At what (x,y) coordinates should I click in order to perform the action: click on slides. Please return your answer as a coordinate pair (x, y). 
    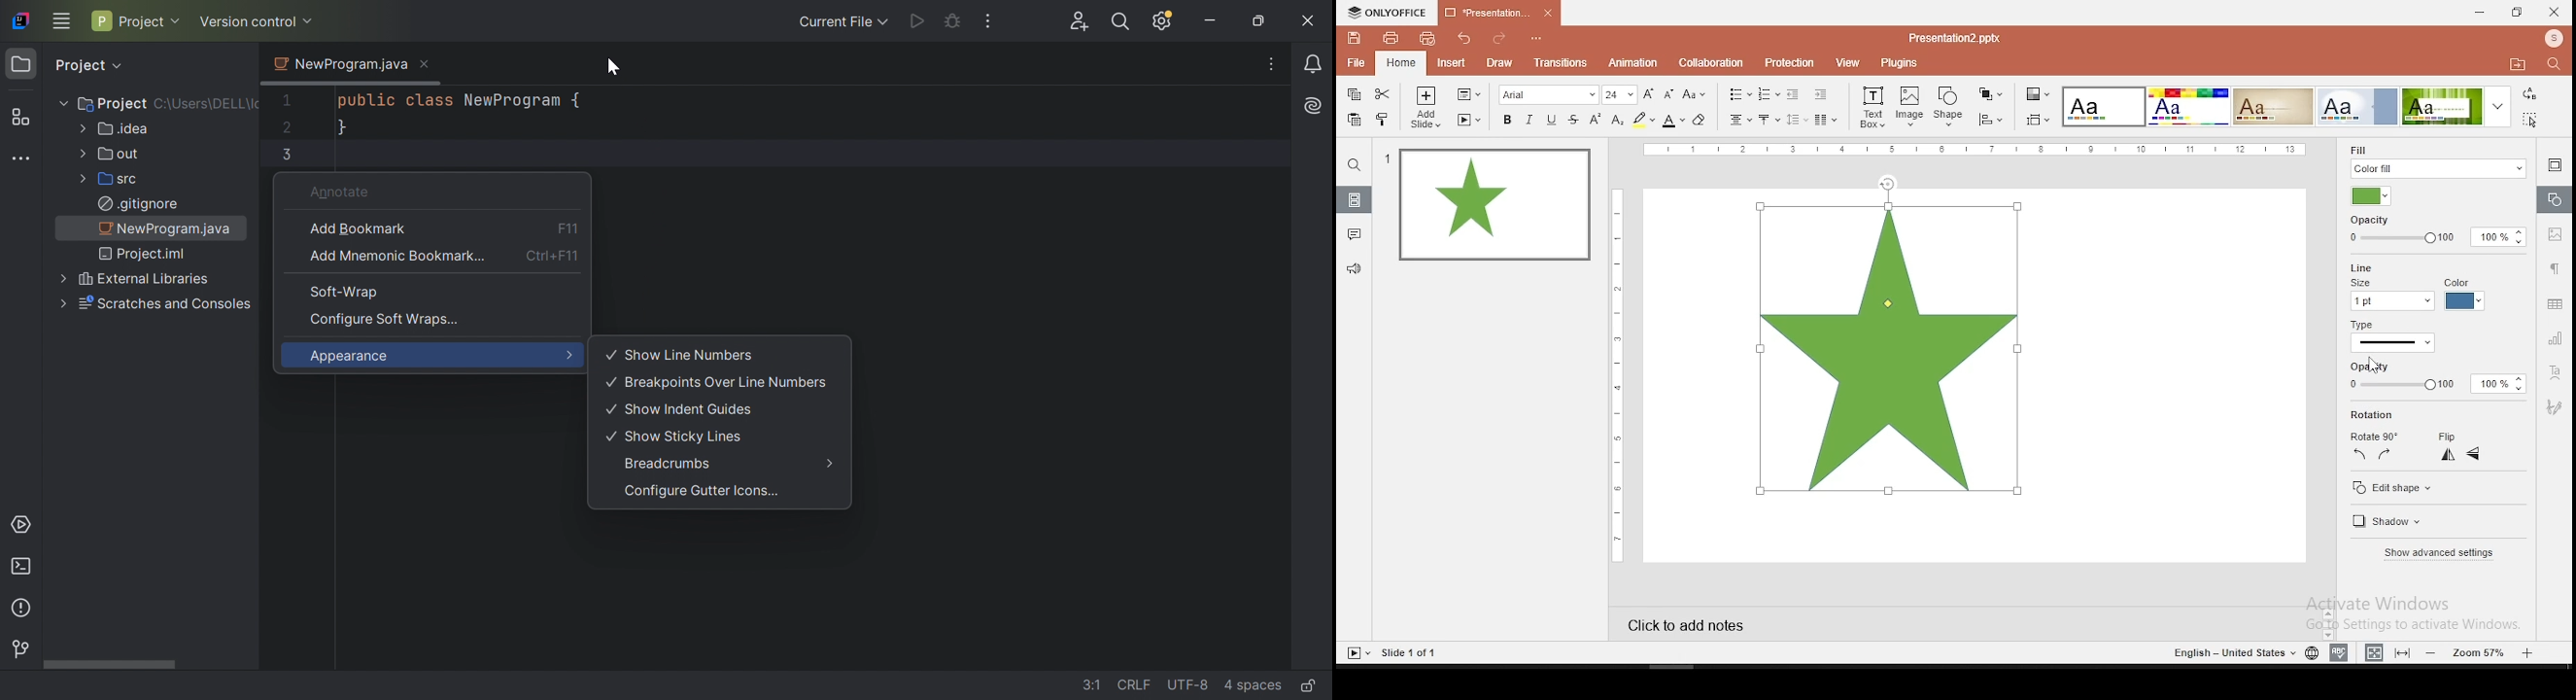
    Looking at the image, I should click on (1353, 199).